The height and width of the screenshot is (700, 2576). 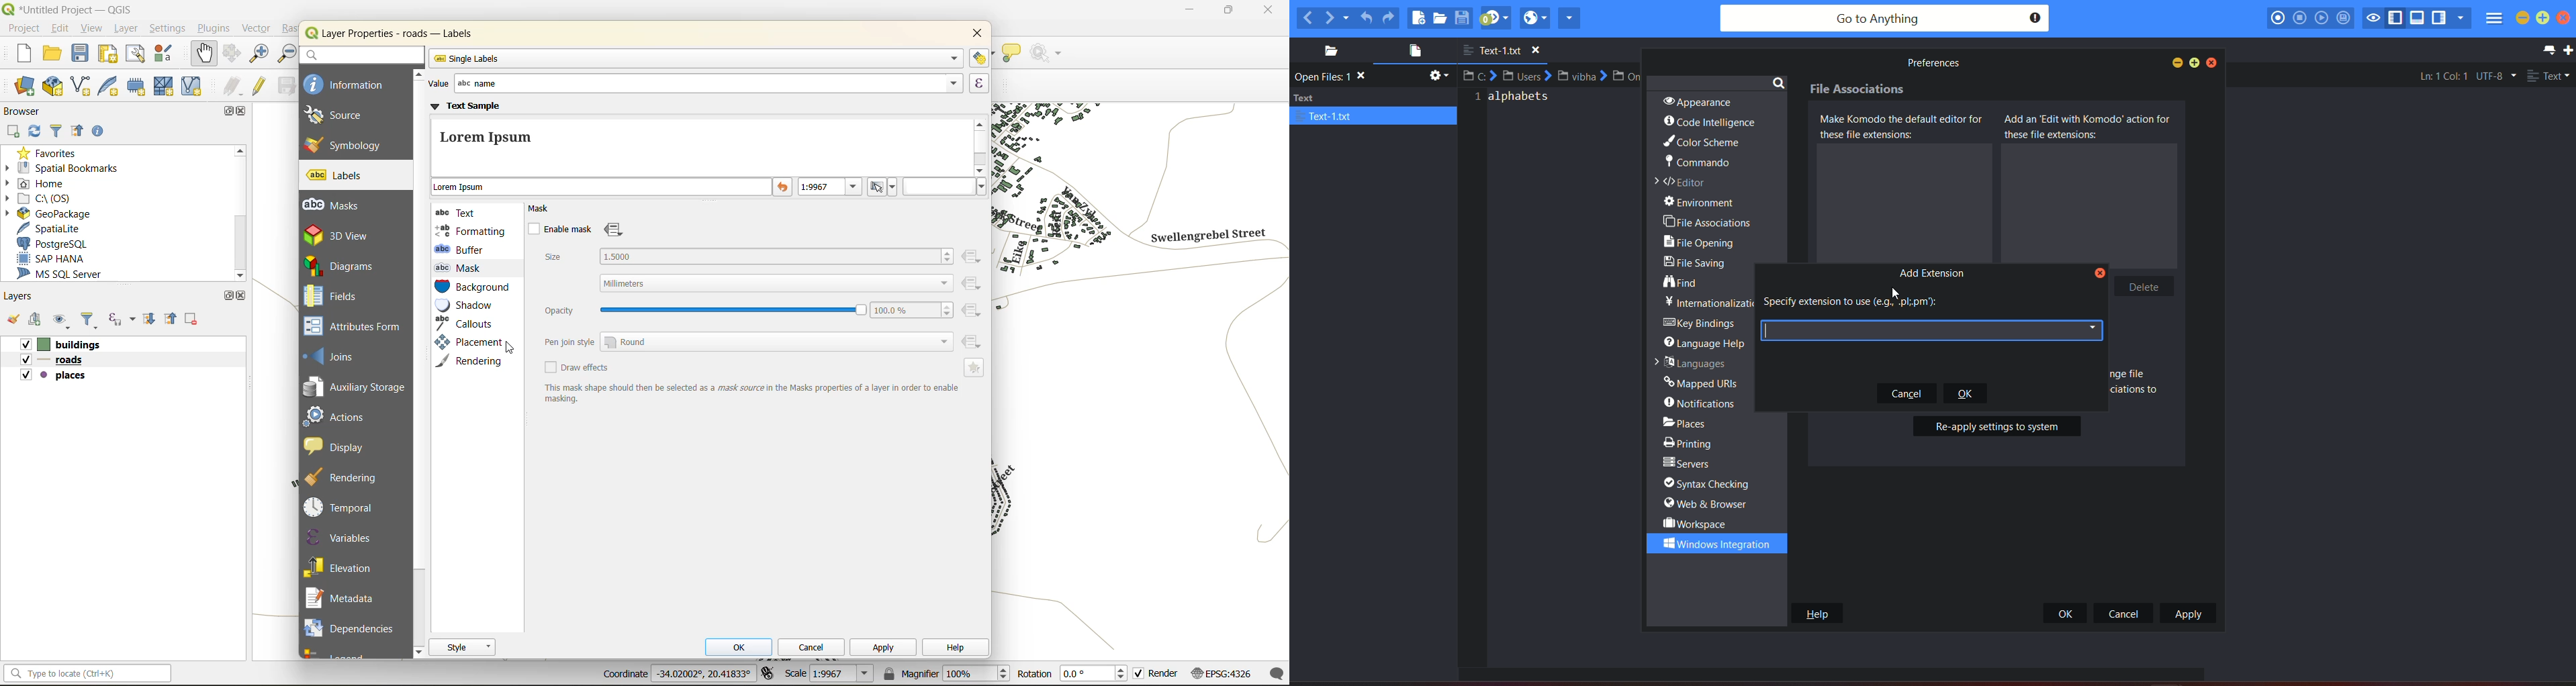 I want to click on places, so click(x=1326, y=51).